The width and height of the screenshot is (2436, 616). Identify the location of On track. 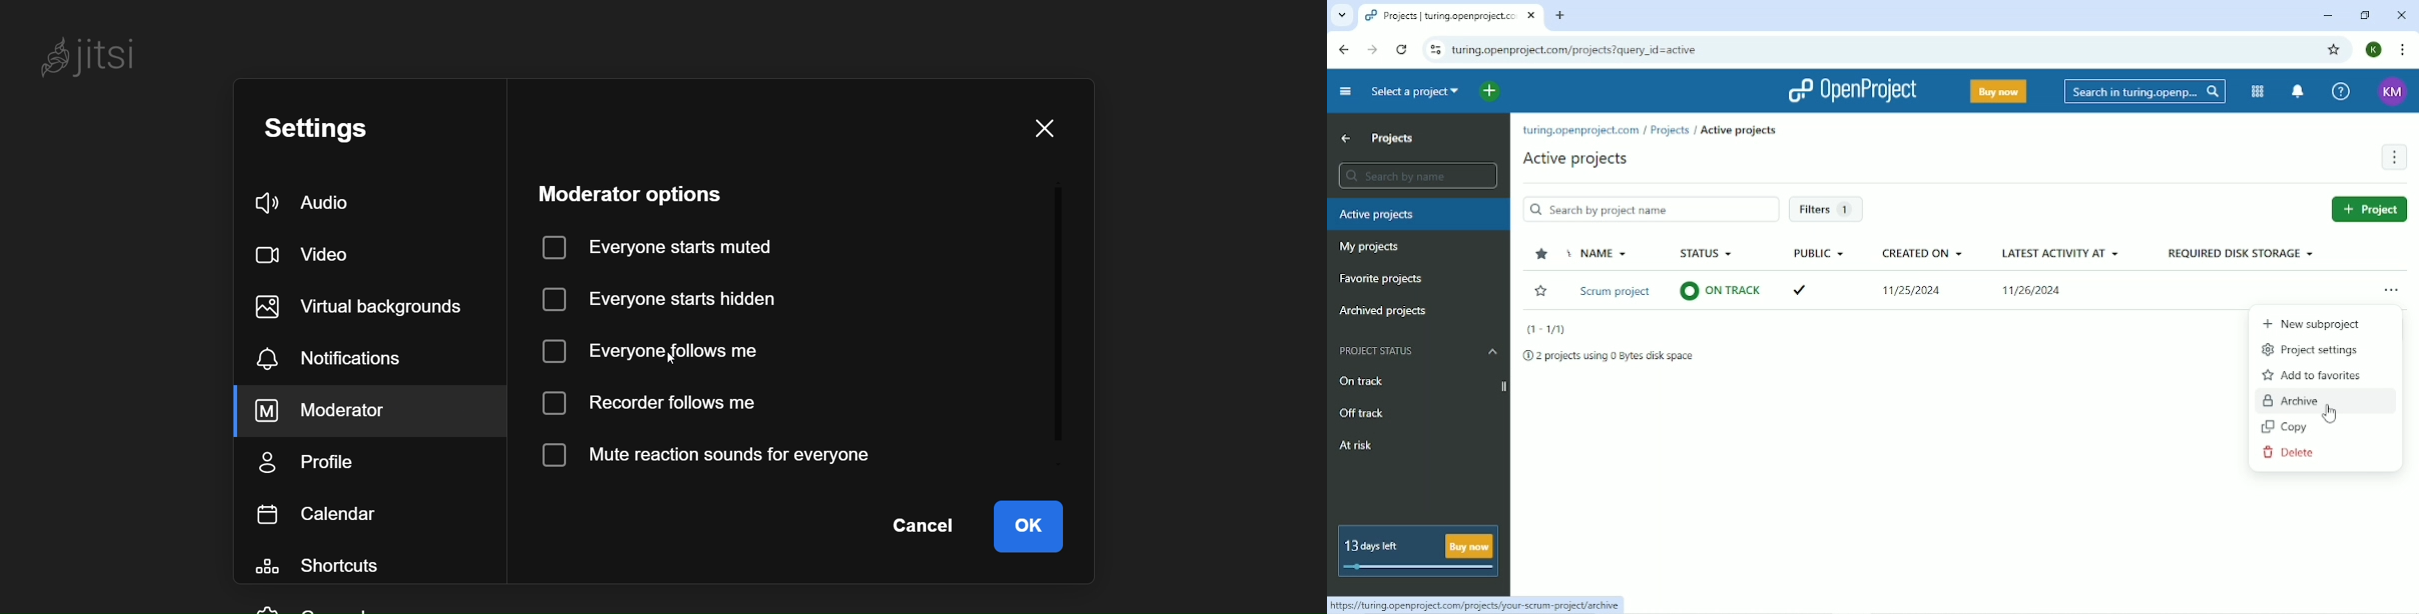
(1422, 383).